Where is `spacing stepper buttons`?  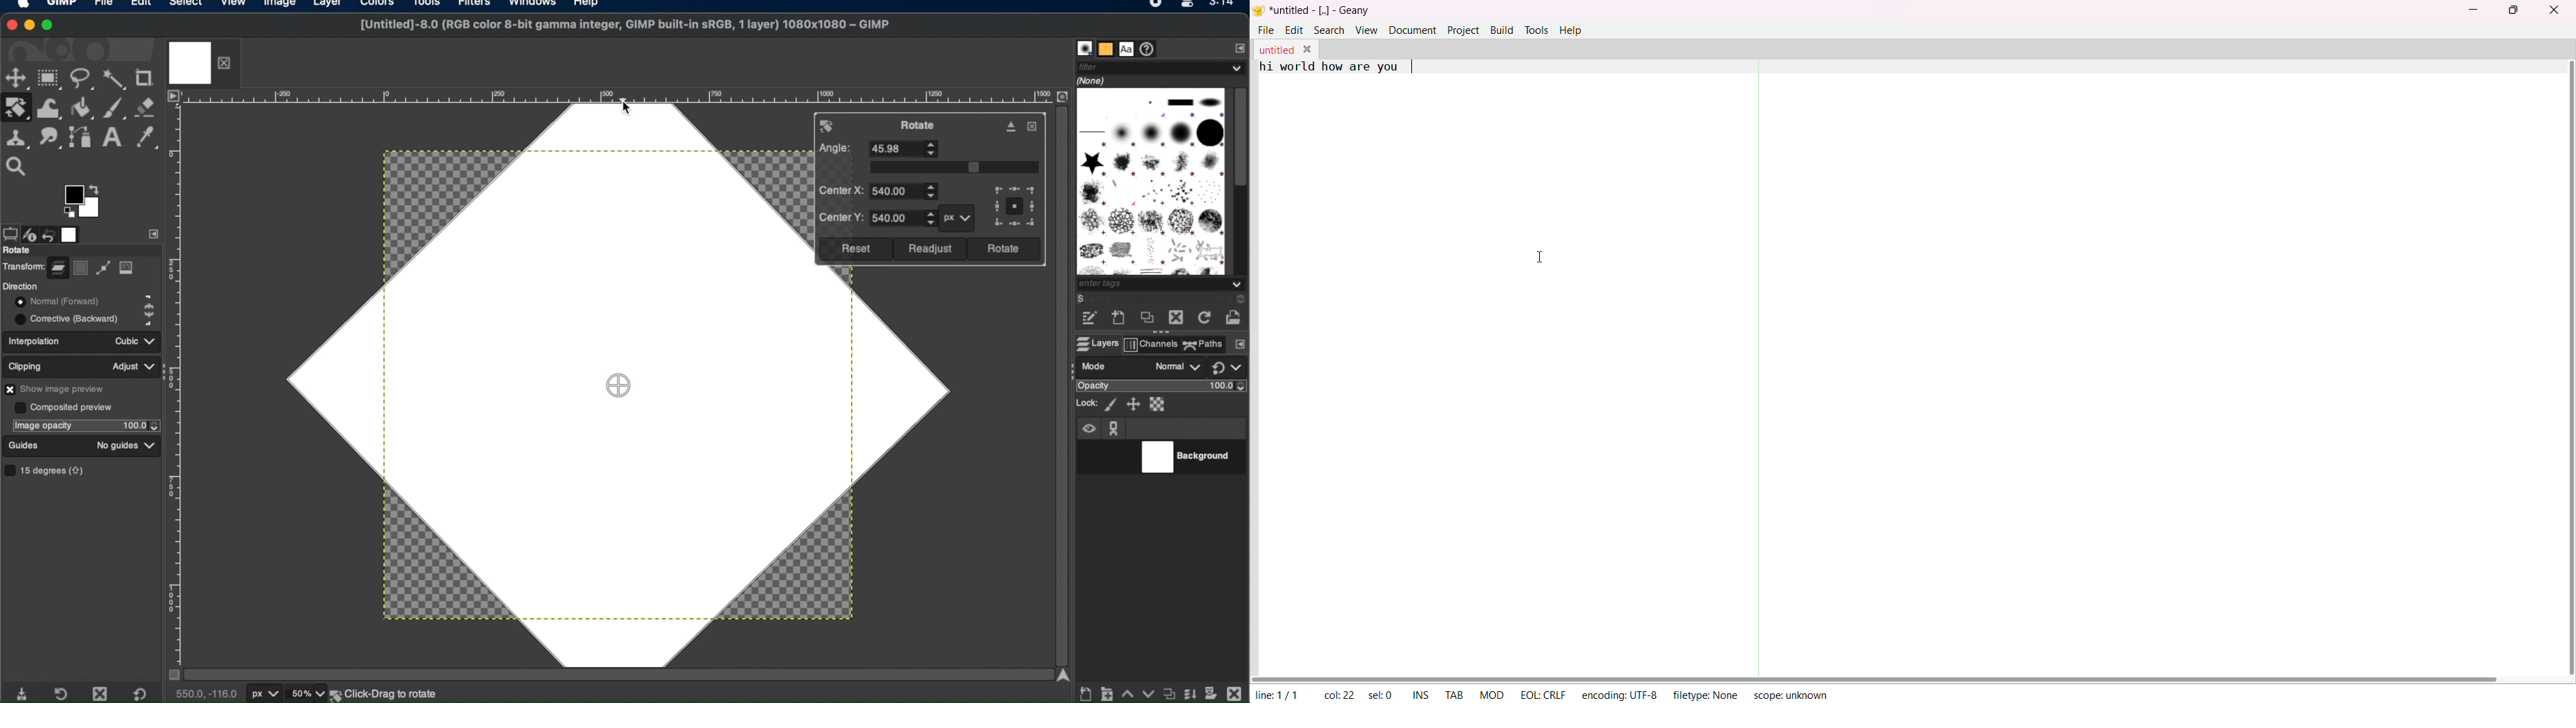
spacing stepper buttons is located at coordinates (1237, 299).